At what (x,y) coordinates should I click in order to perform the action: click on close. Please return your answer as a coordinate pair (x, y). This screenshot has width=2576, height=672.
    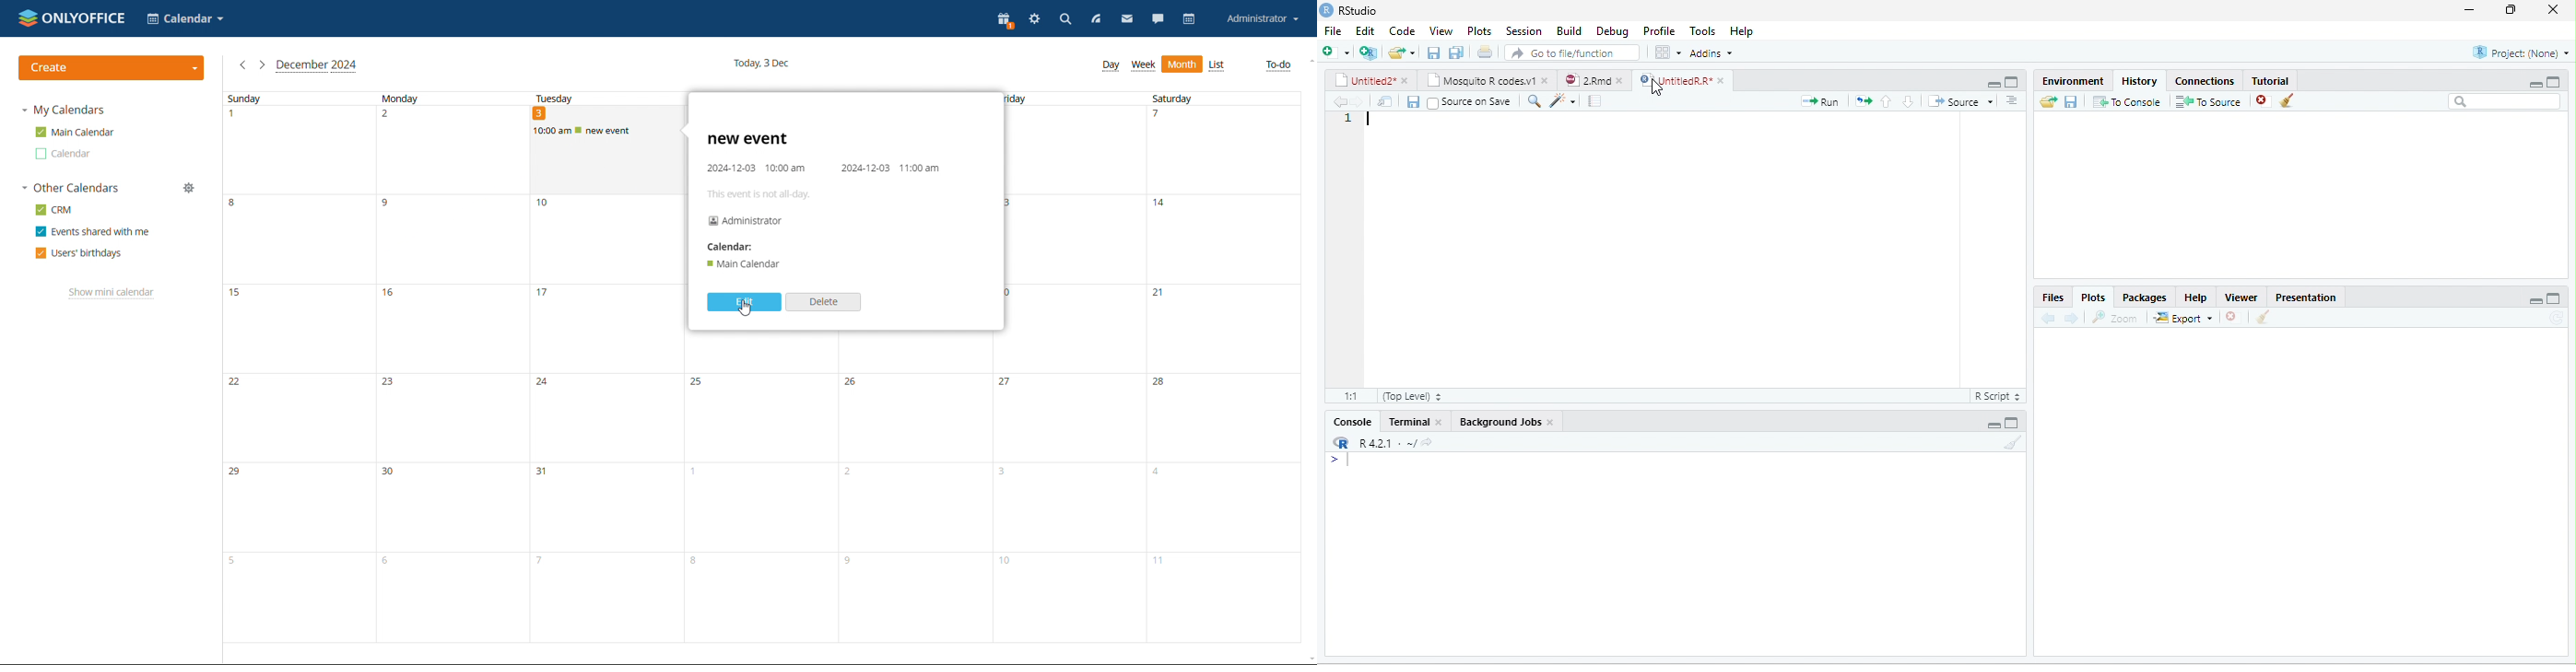
    Looking at the image, I should click on (2258, 101).